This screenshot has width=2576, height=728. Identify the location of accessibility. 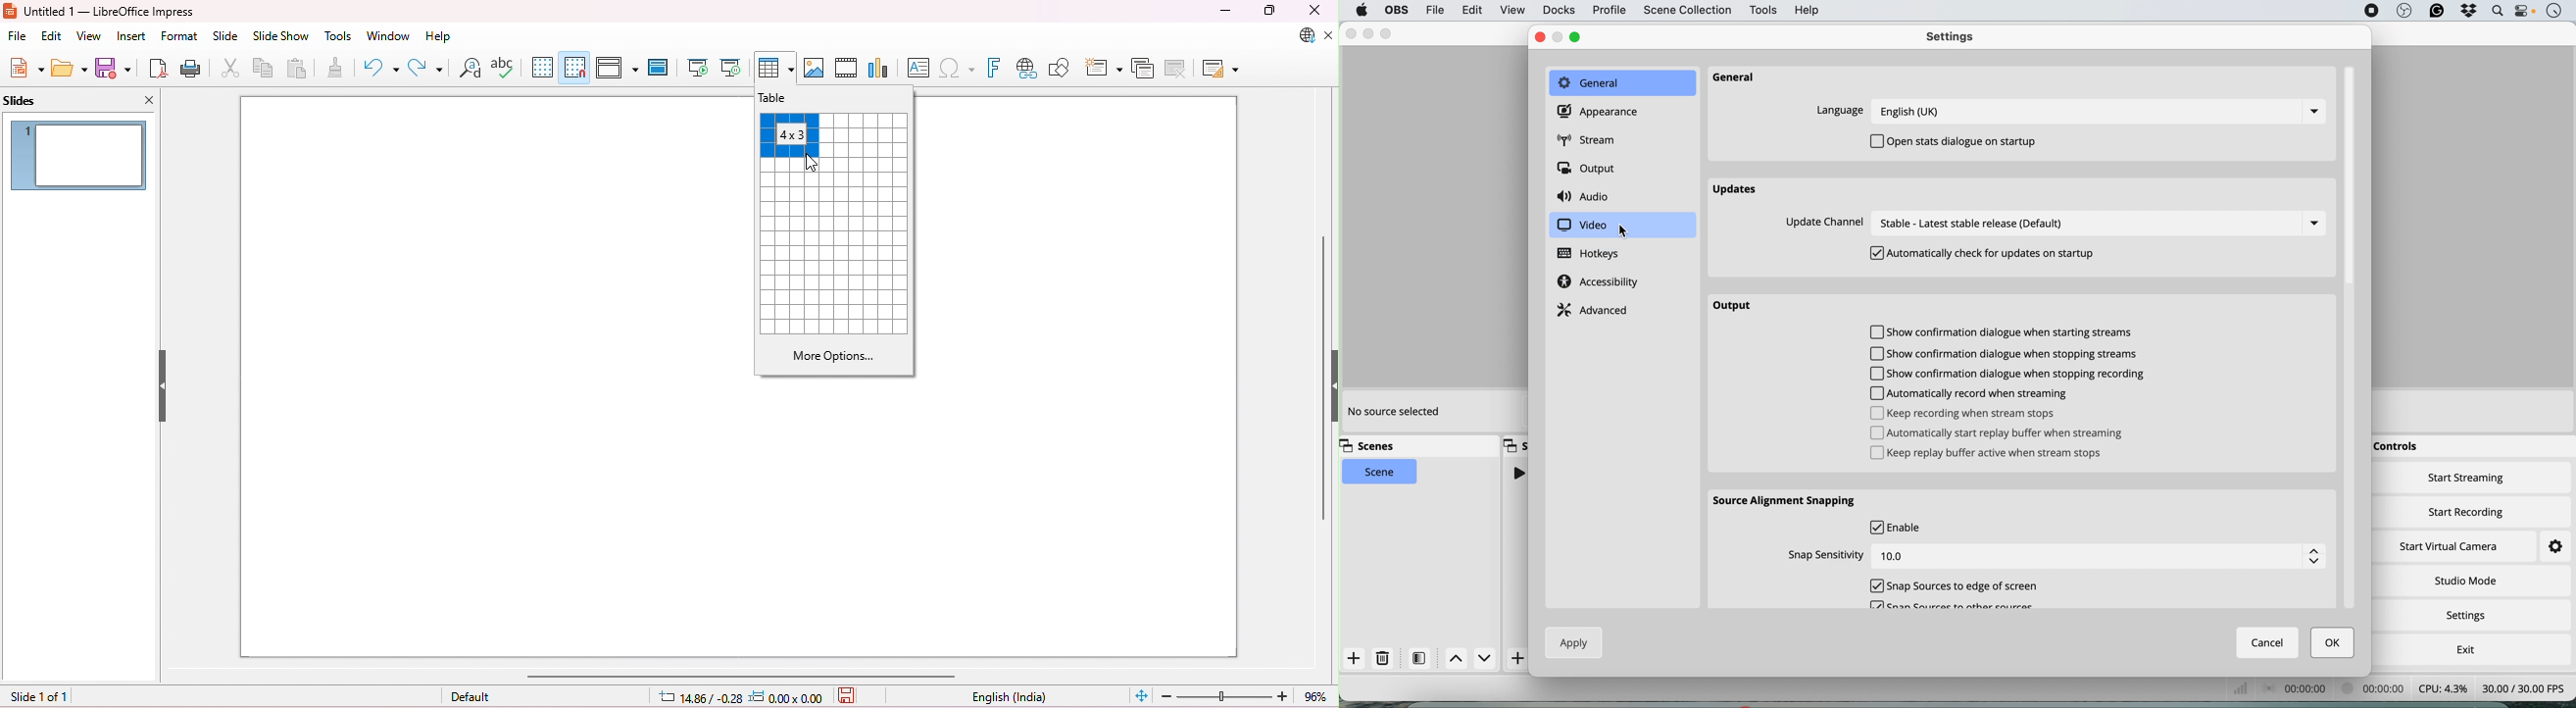
(1601, 283).